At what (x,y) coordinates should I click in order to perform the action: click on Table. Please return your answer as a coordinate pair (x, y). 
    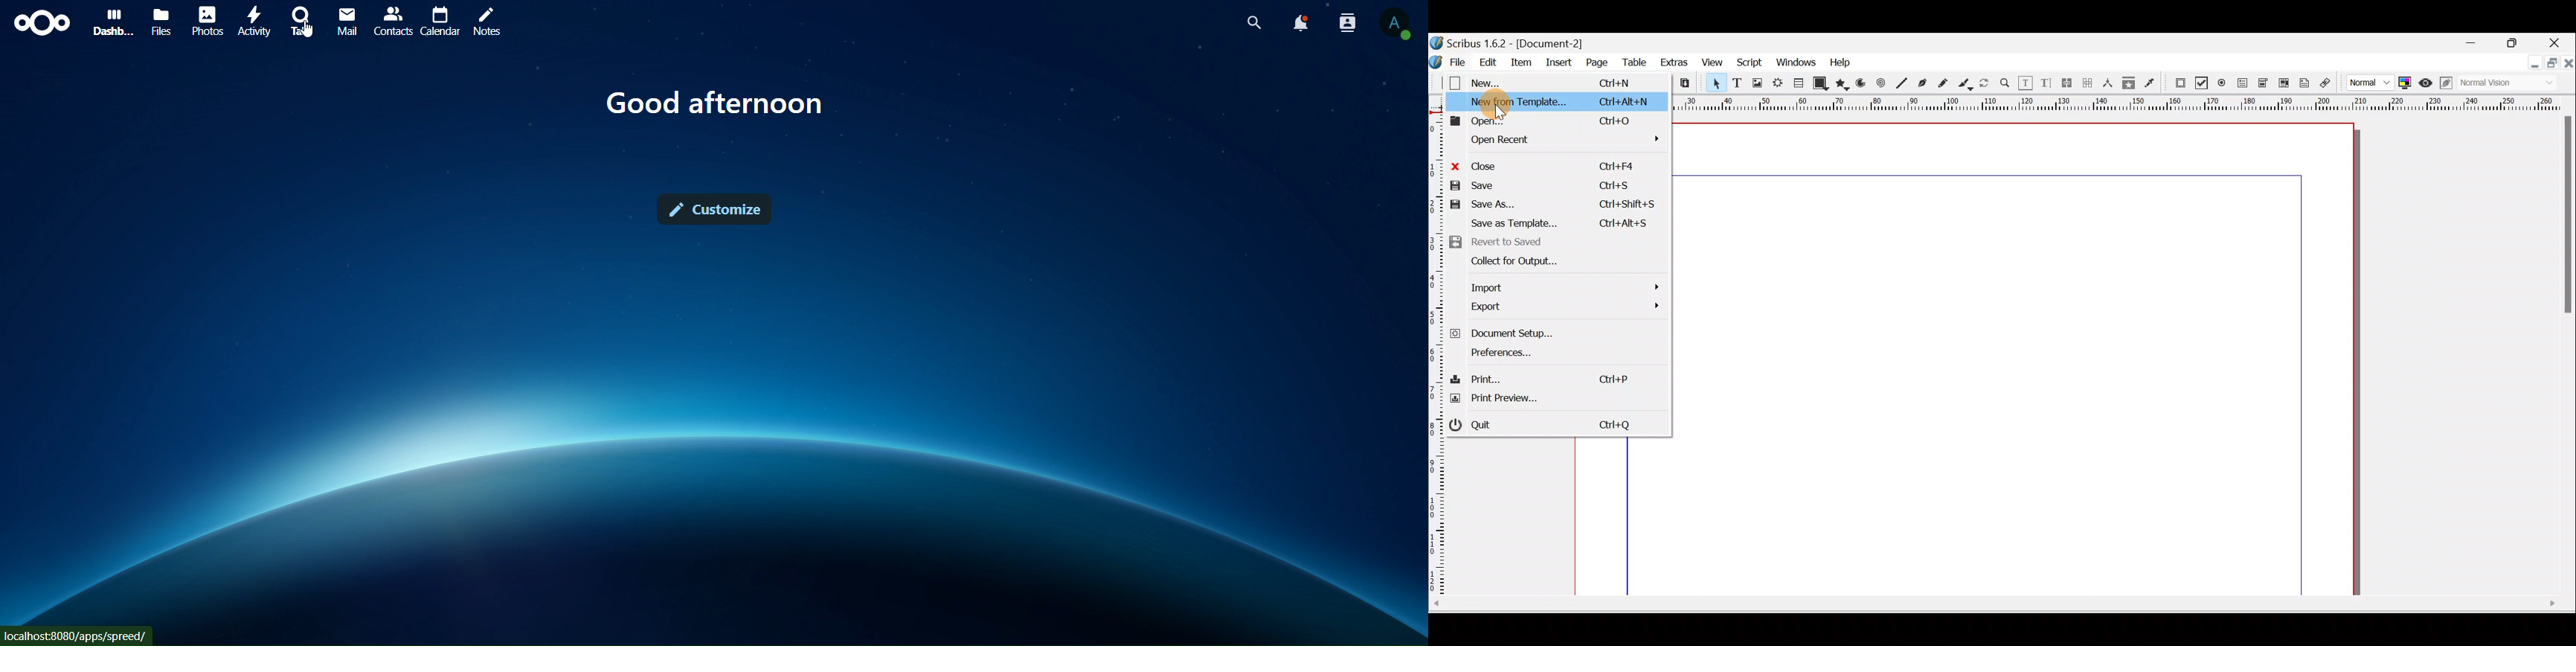
    Looking at the image, I should click on (1637, 62).